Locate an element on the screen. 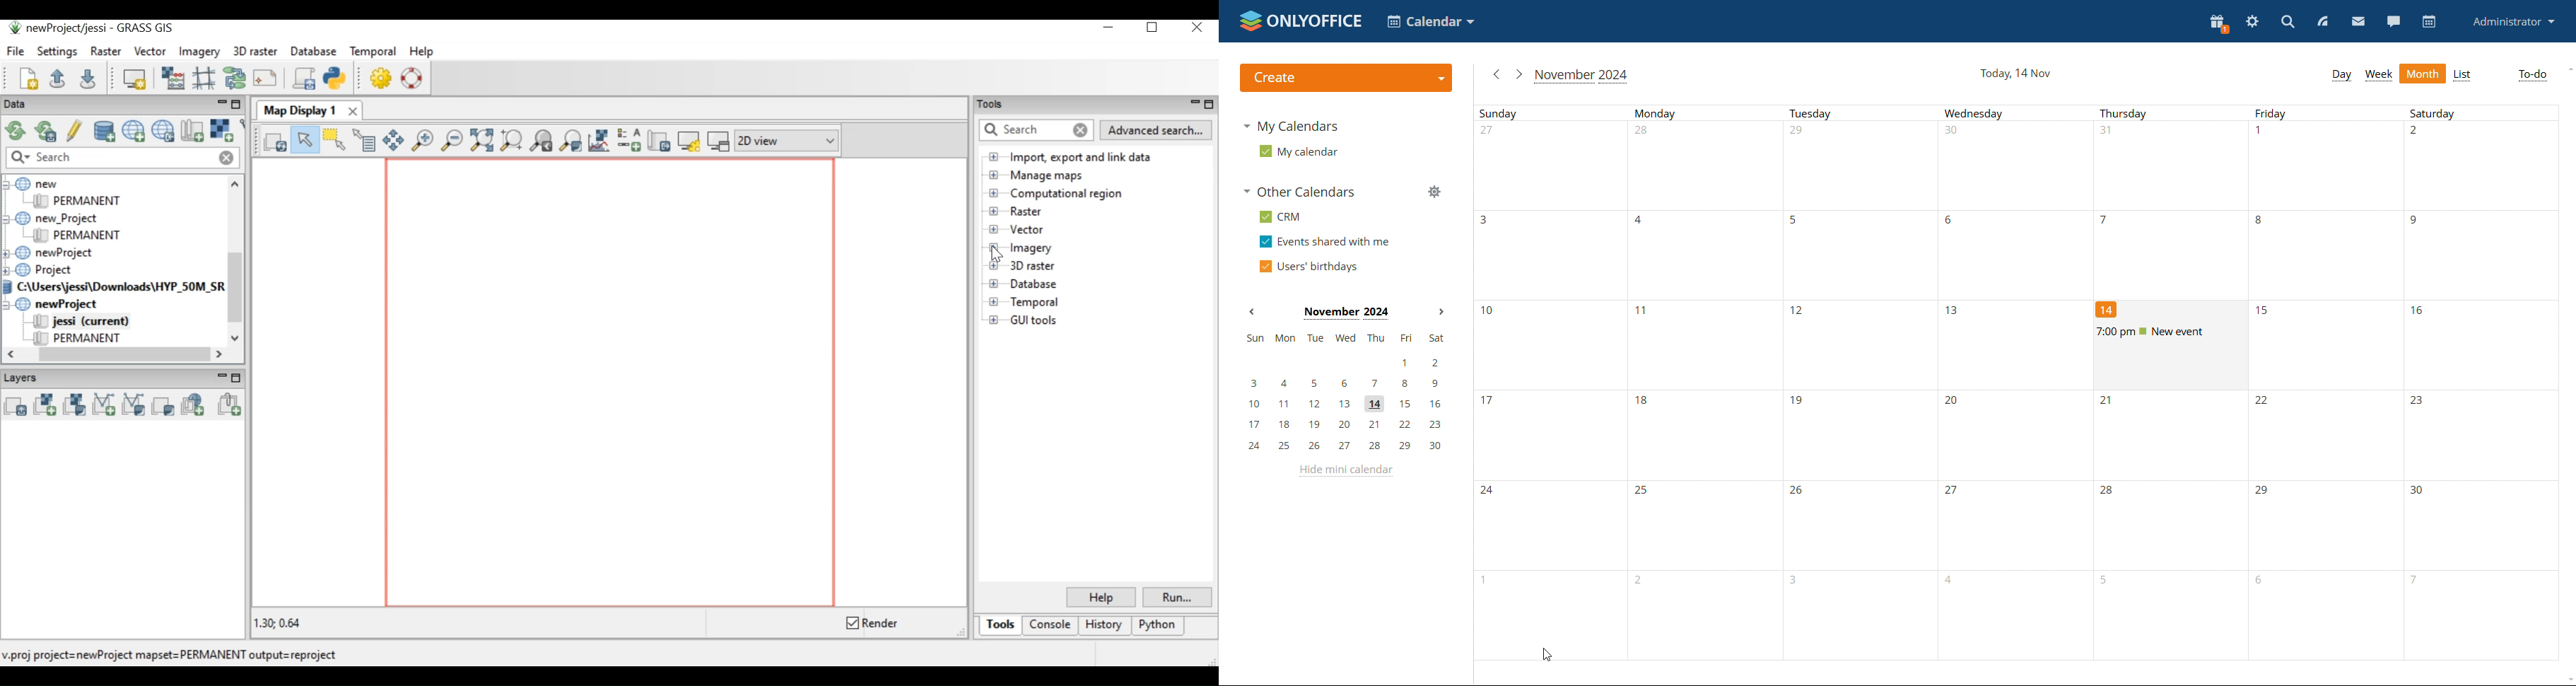 The width and height of the screenshot is (2576, 700). number is located at coordinates (2110, 493).